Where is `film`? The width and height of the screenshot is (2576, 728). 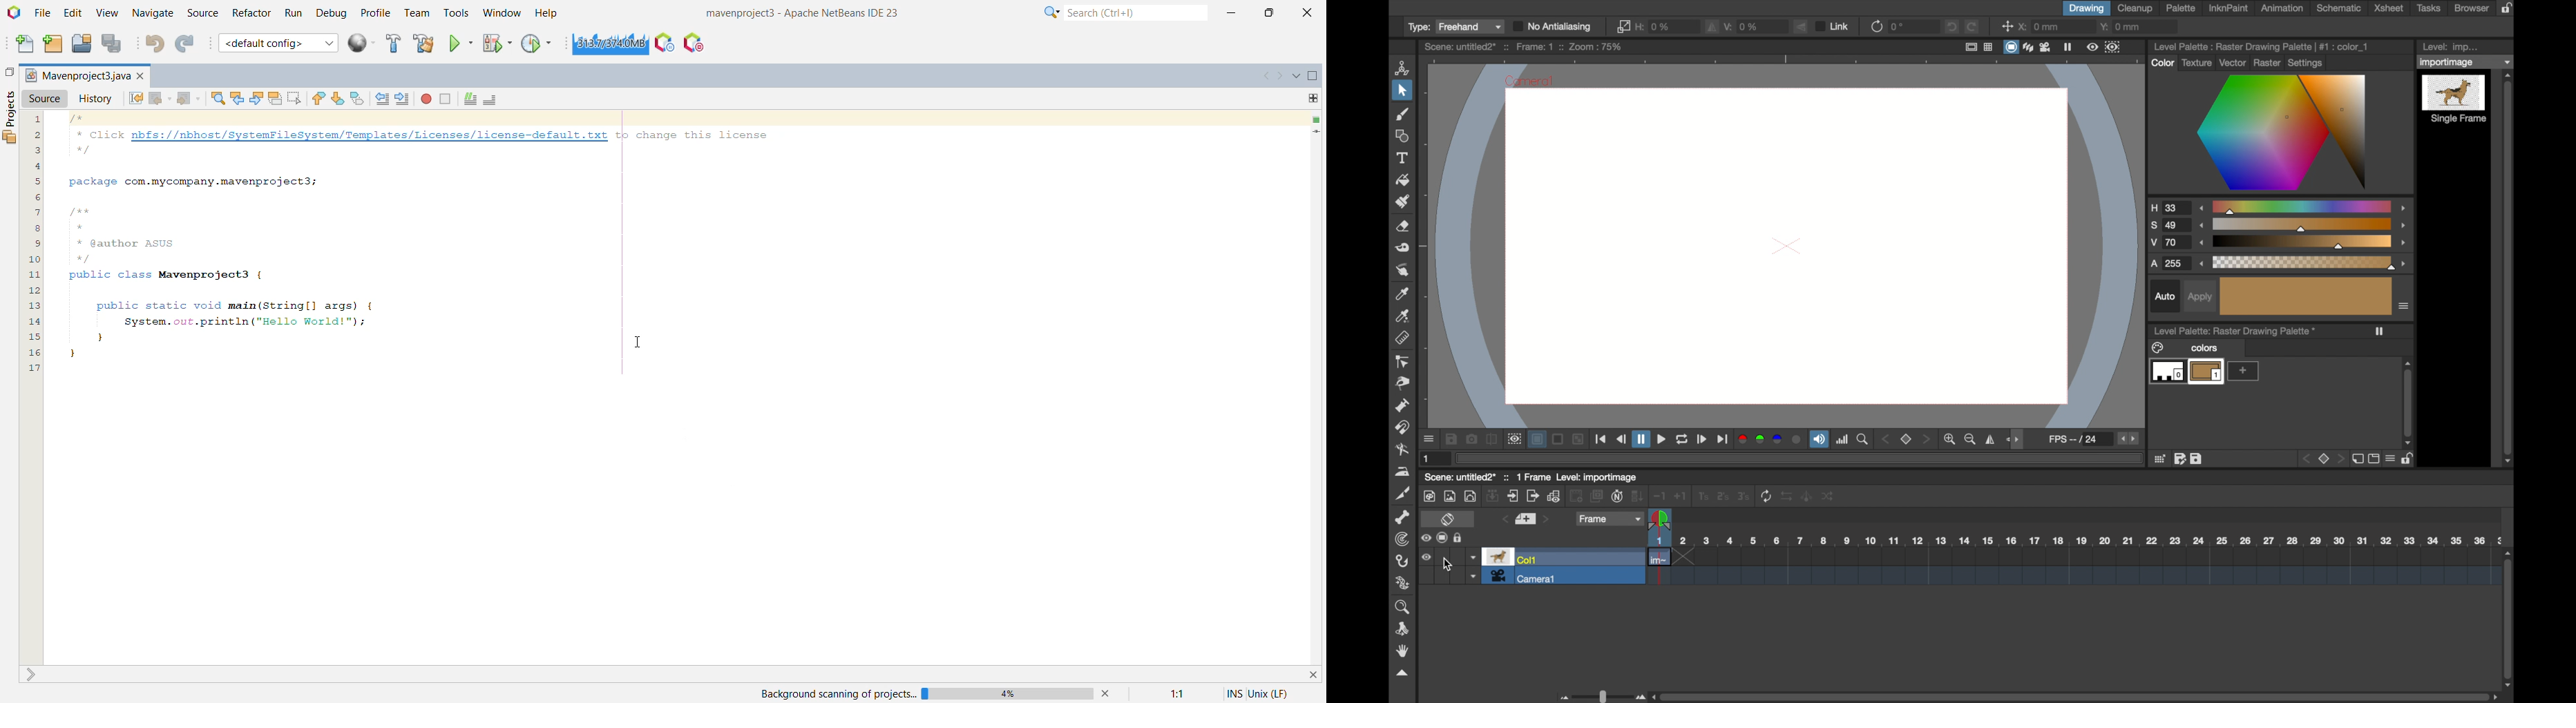
film is located at coordinates (2045, 46).